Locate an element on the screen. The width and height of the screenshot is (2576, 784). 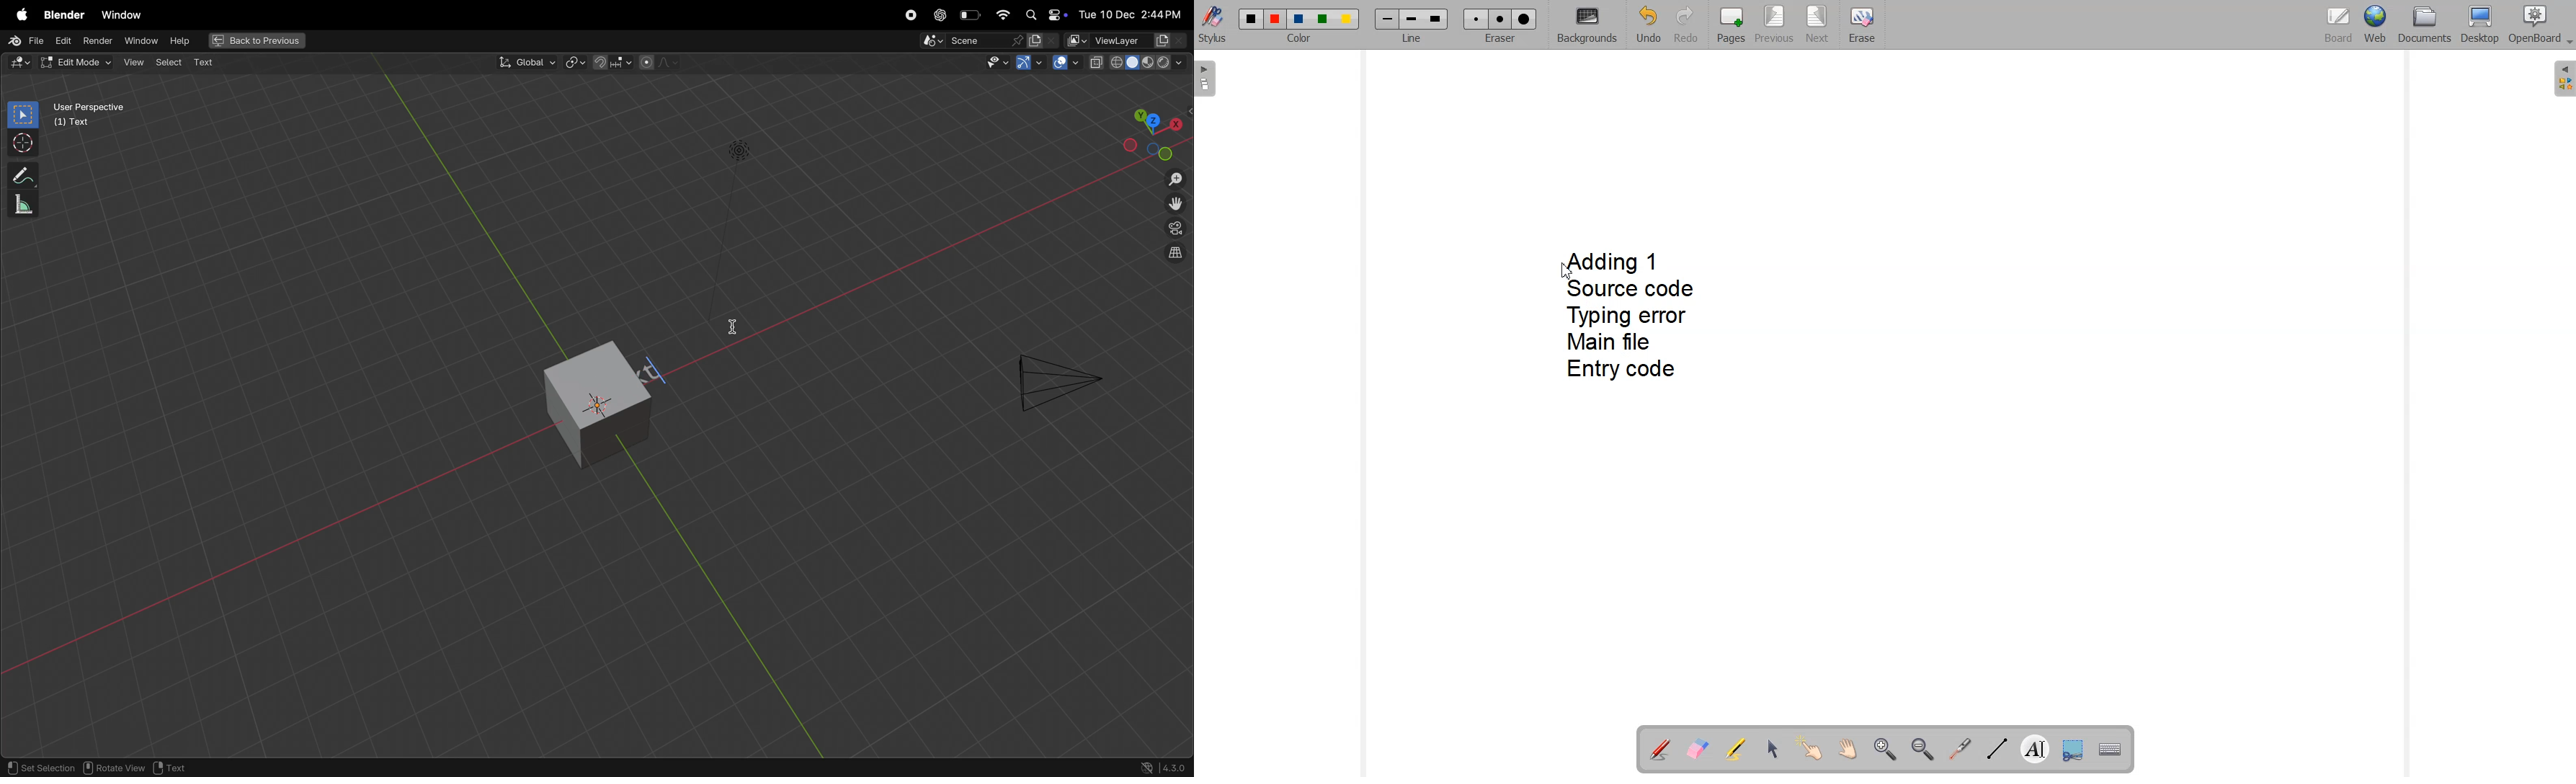
Small line is located at coordinates (1388, 19).